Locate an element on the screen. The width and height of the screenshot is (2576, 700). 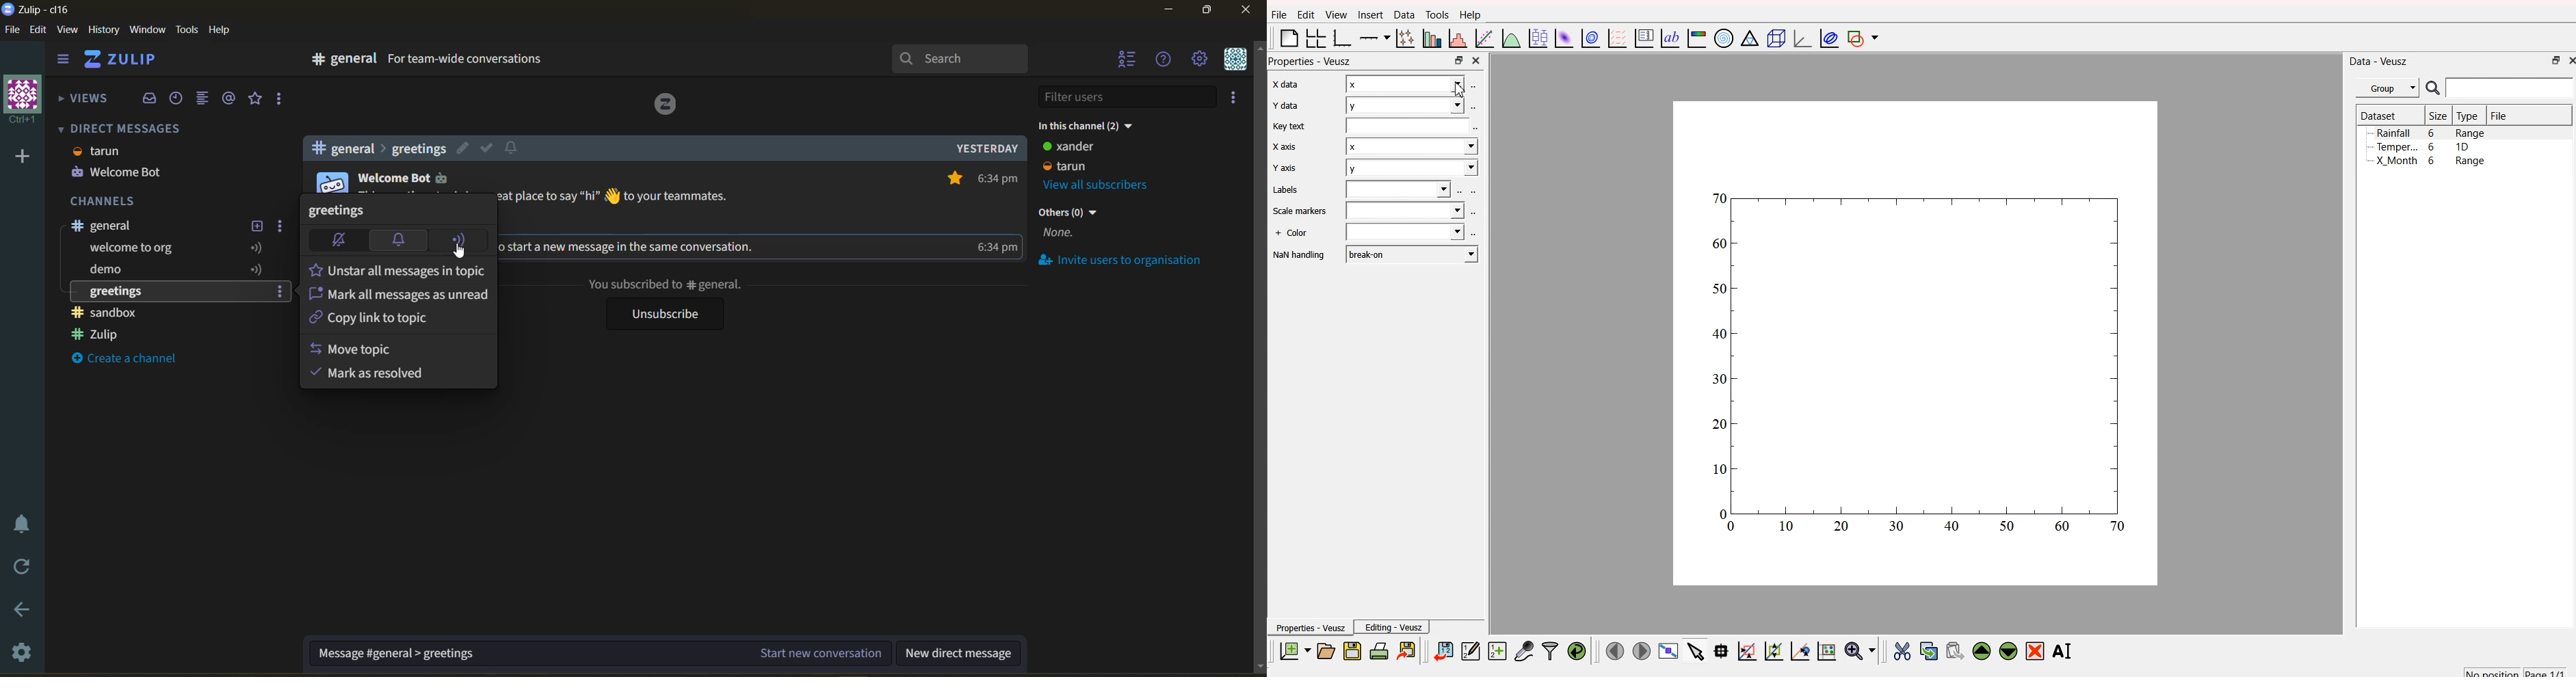
break-on is located at coordinates (1412, 253).